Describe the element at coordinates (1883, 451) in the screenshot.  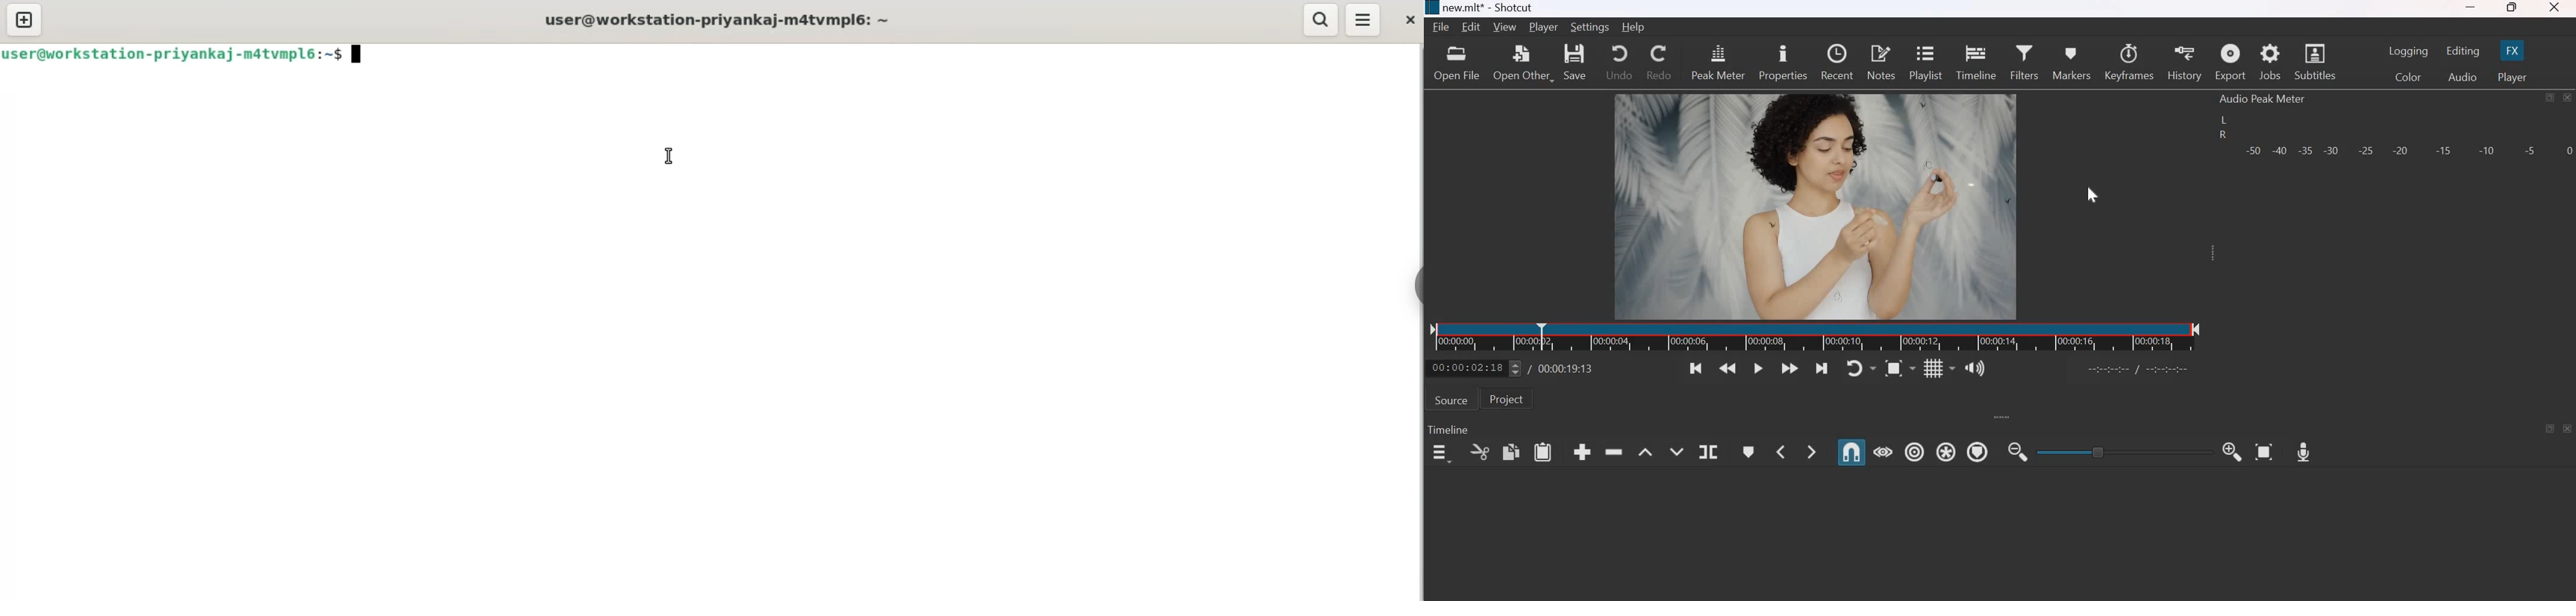
I see `Scrub while dragging` at that location.